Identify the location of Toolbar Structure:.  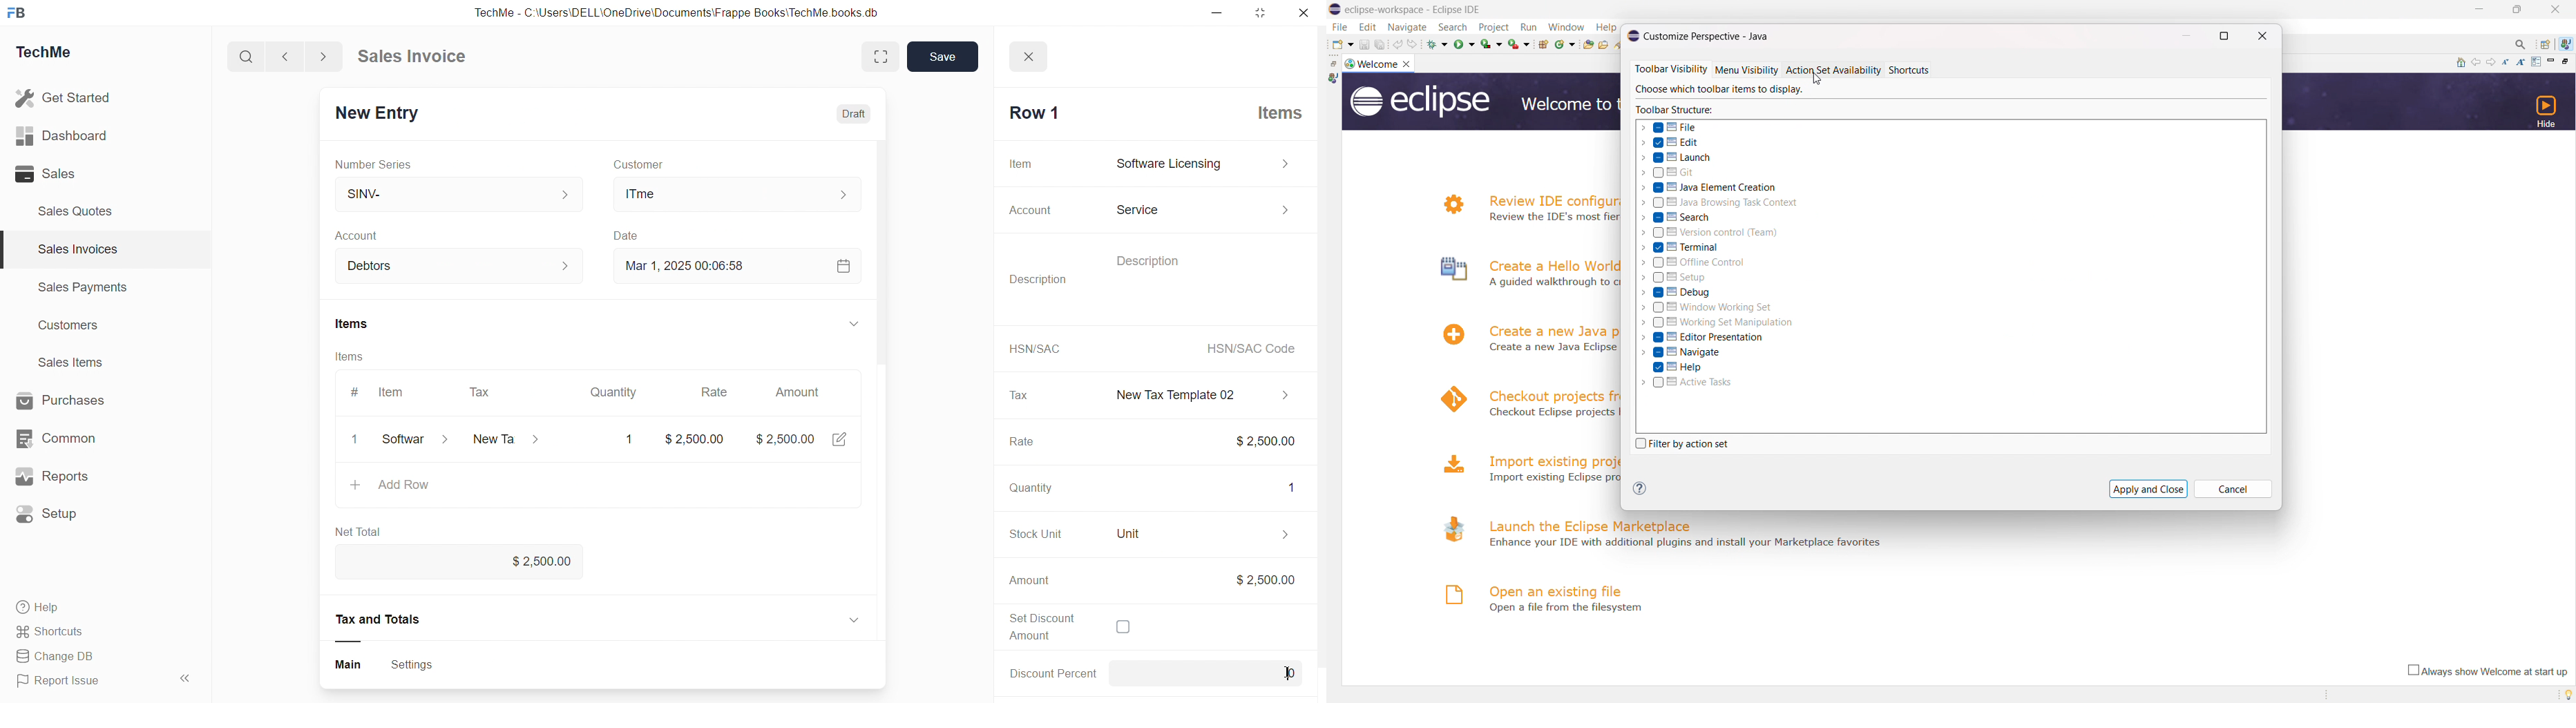
(1687, 109).